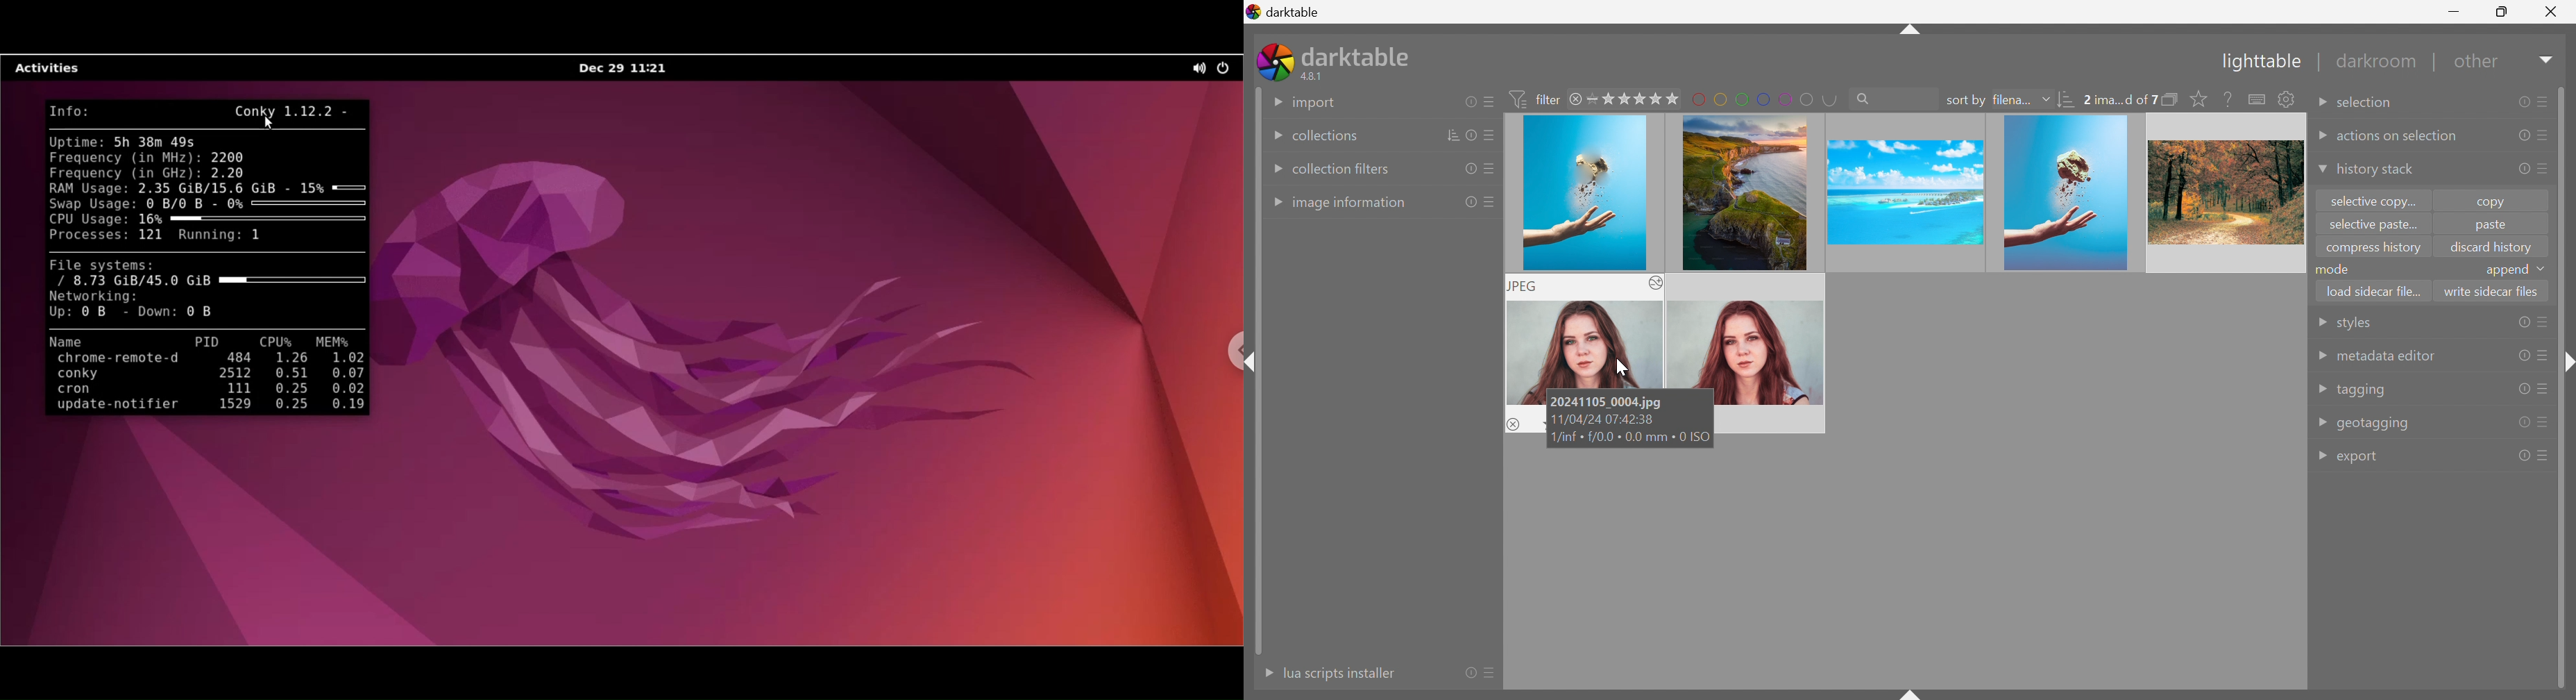 This screenshot has height=700, width=2576. Describe the element at coordinates (2523, 322) in the screenshot. I see `reset` at that location.